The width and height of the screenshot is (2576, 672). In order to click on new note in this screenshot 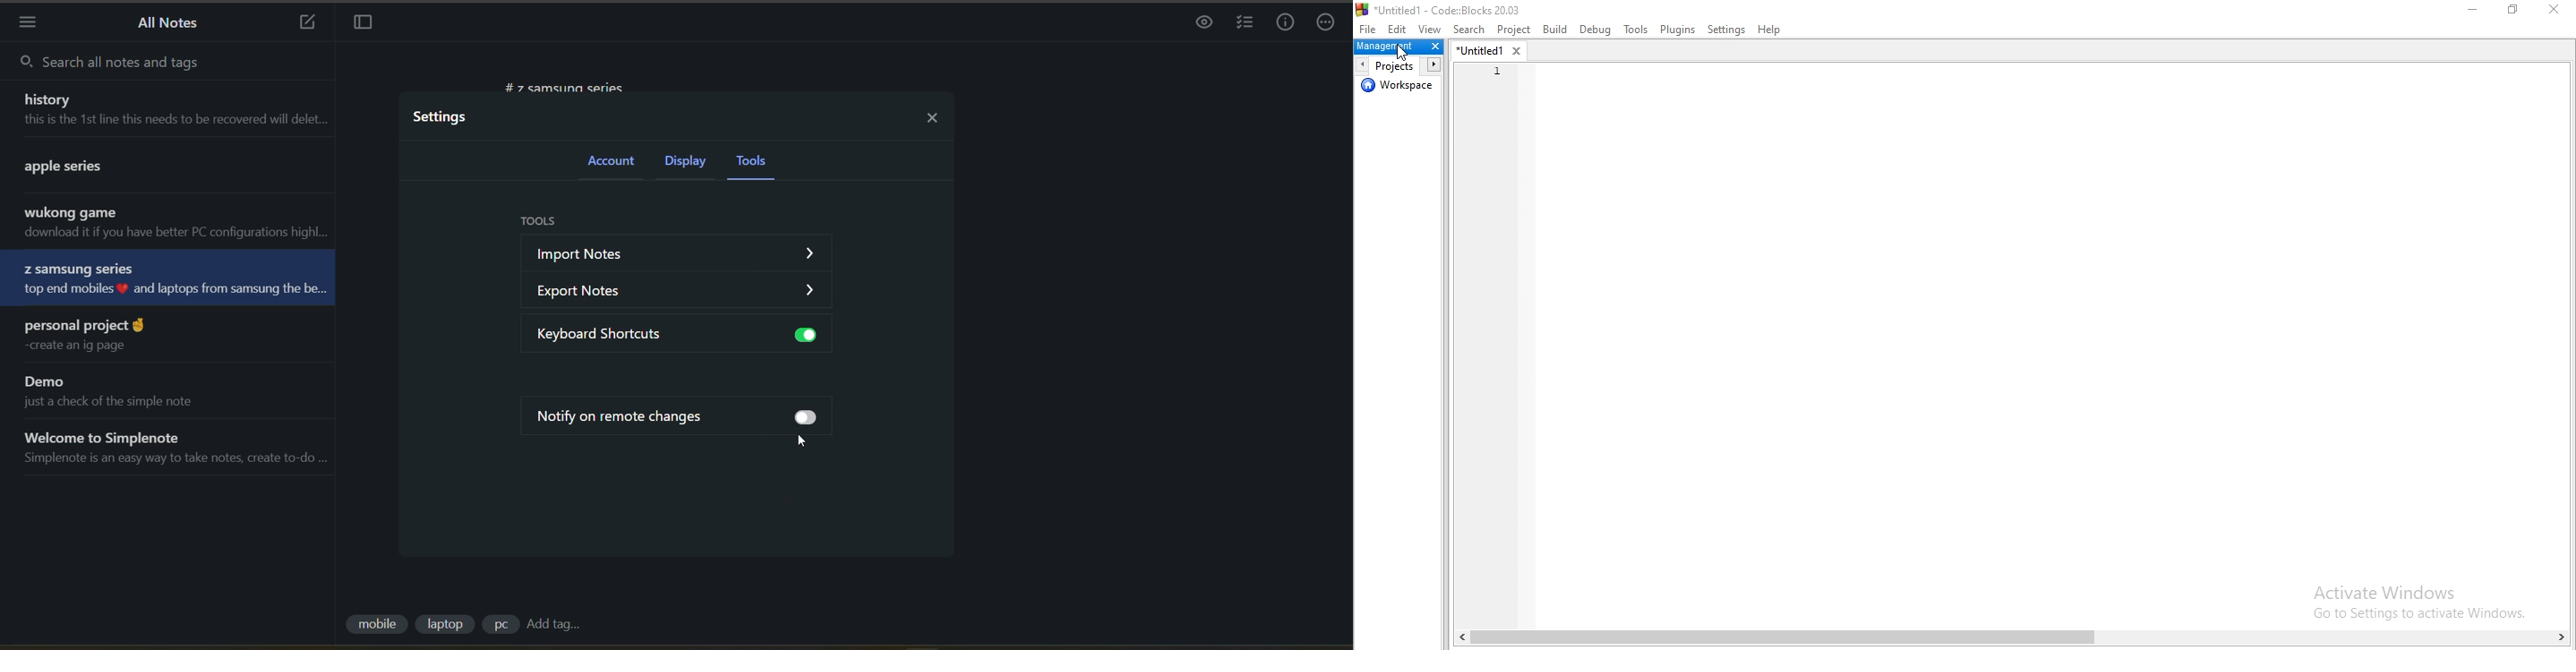, I will do `click(307, 23)`.